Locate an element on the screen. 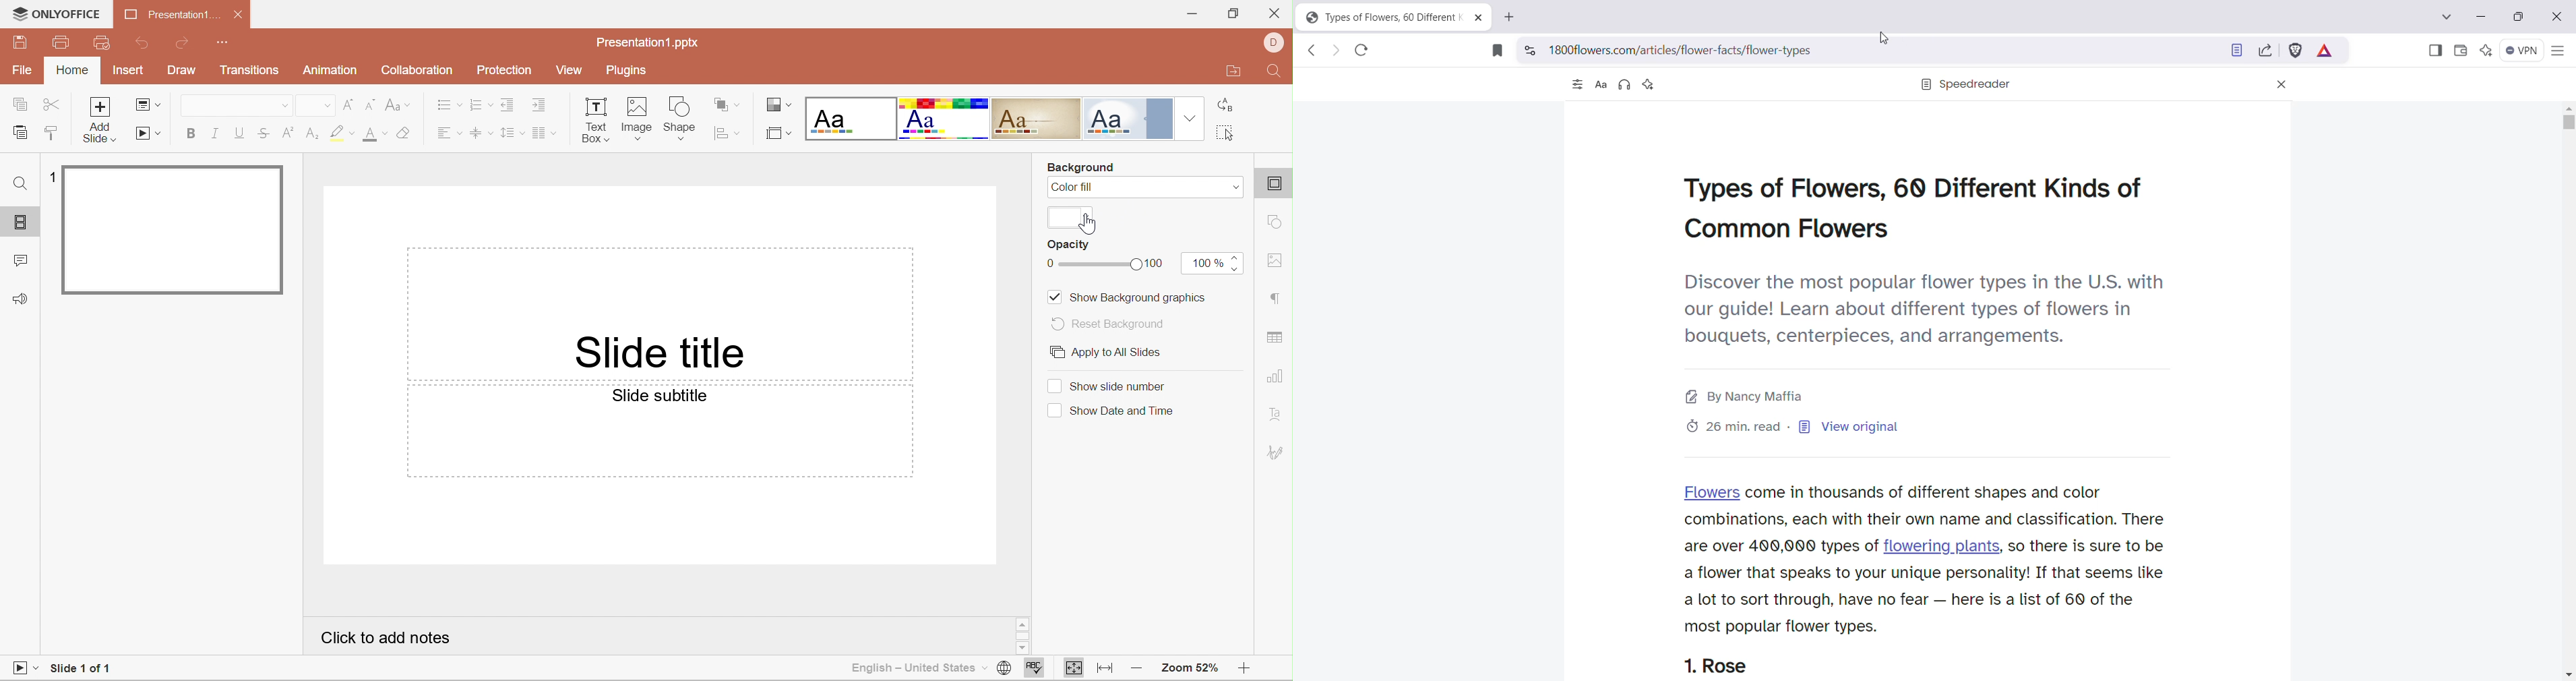 This screenshot has height=700, width=2576. Slide 1 is located at coordinates (175, 231).